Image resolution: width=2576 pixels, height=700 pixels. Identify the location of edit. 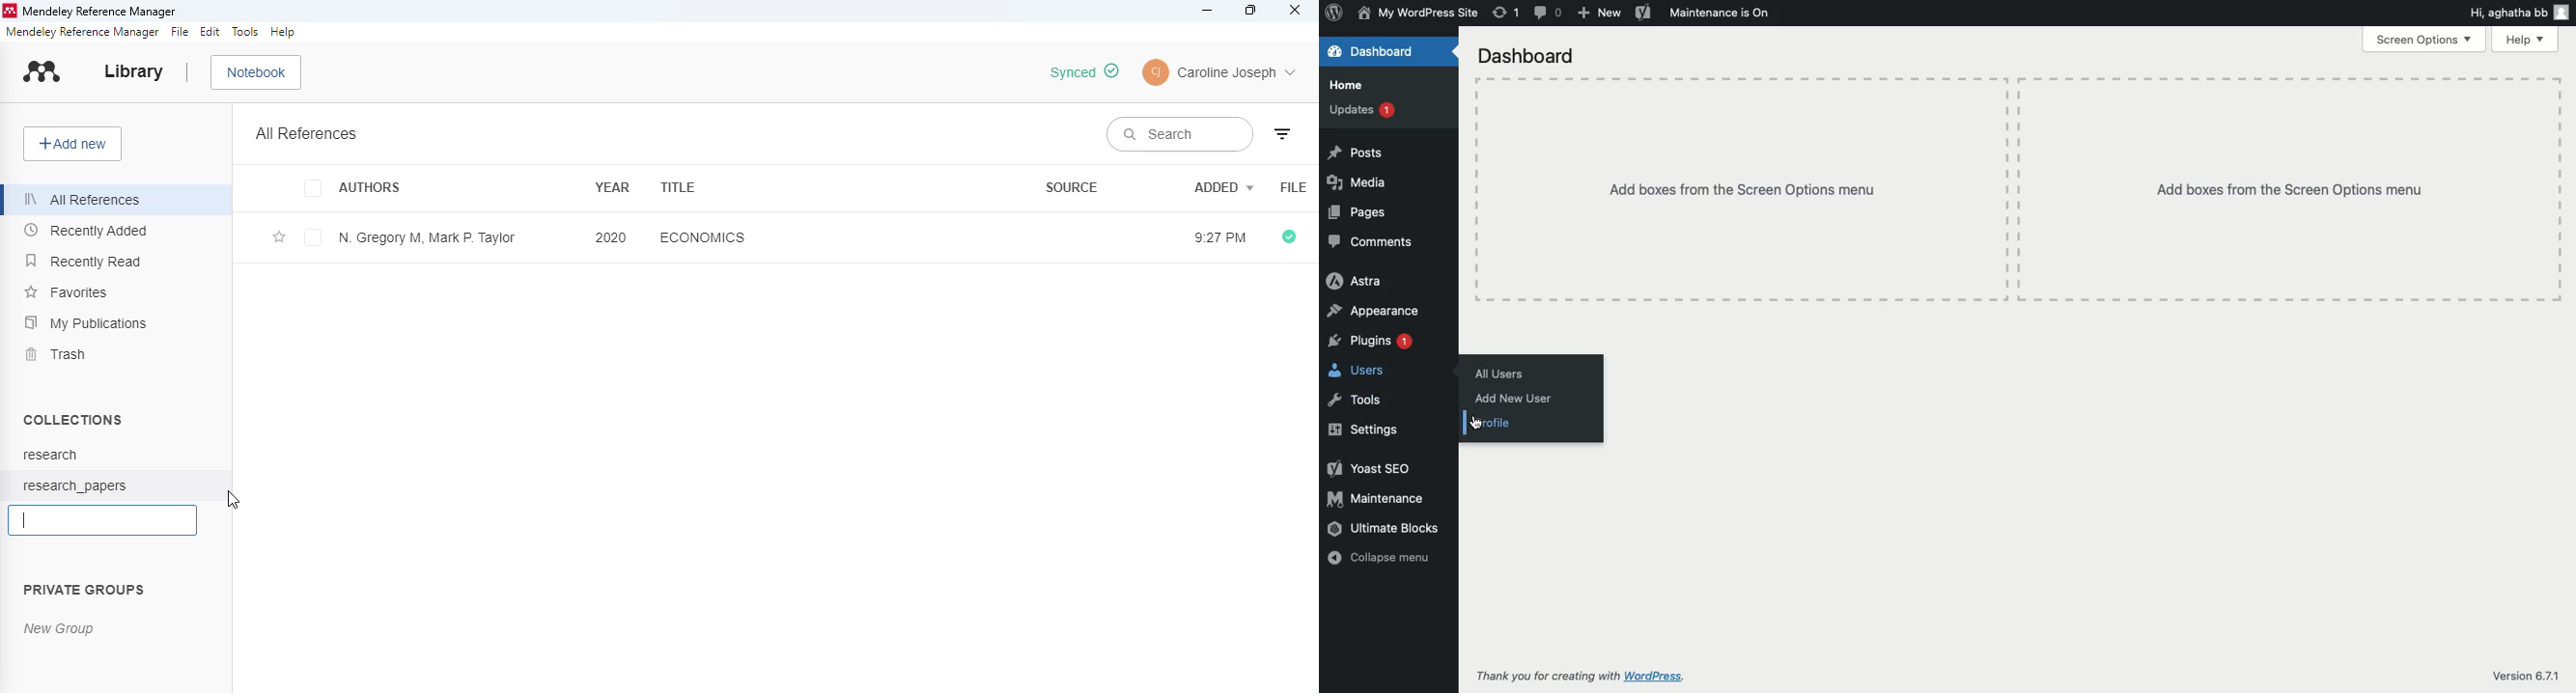
(210, 32).